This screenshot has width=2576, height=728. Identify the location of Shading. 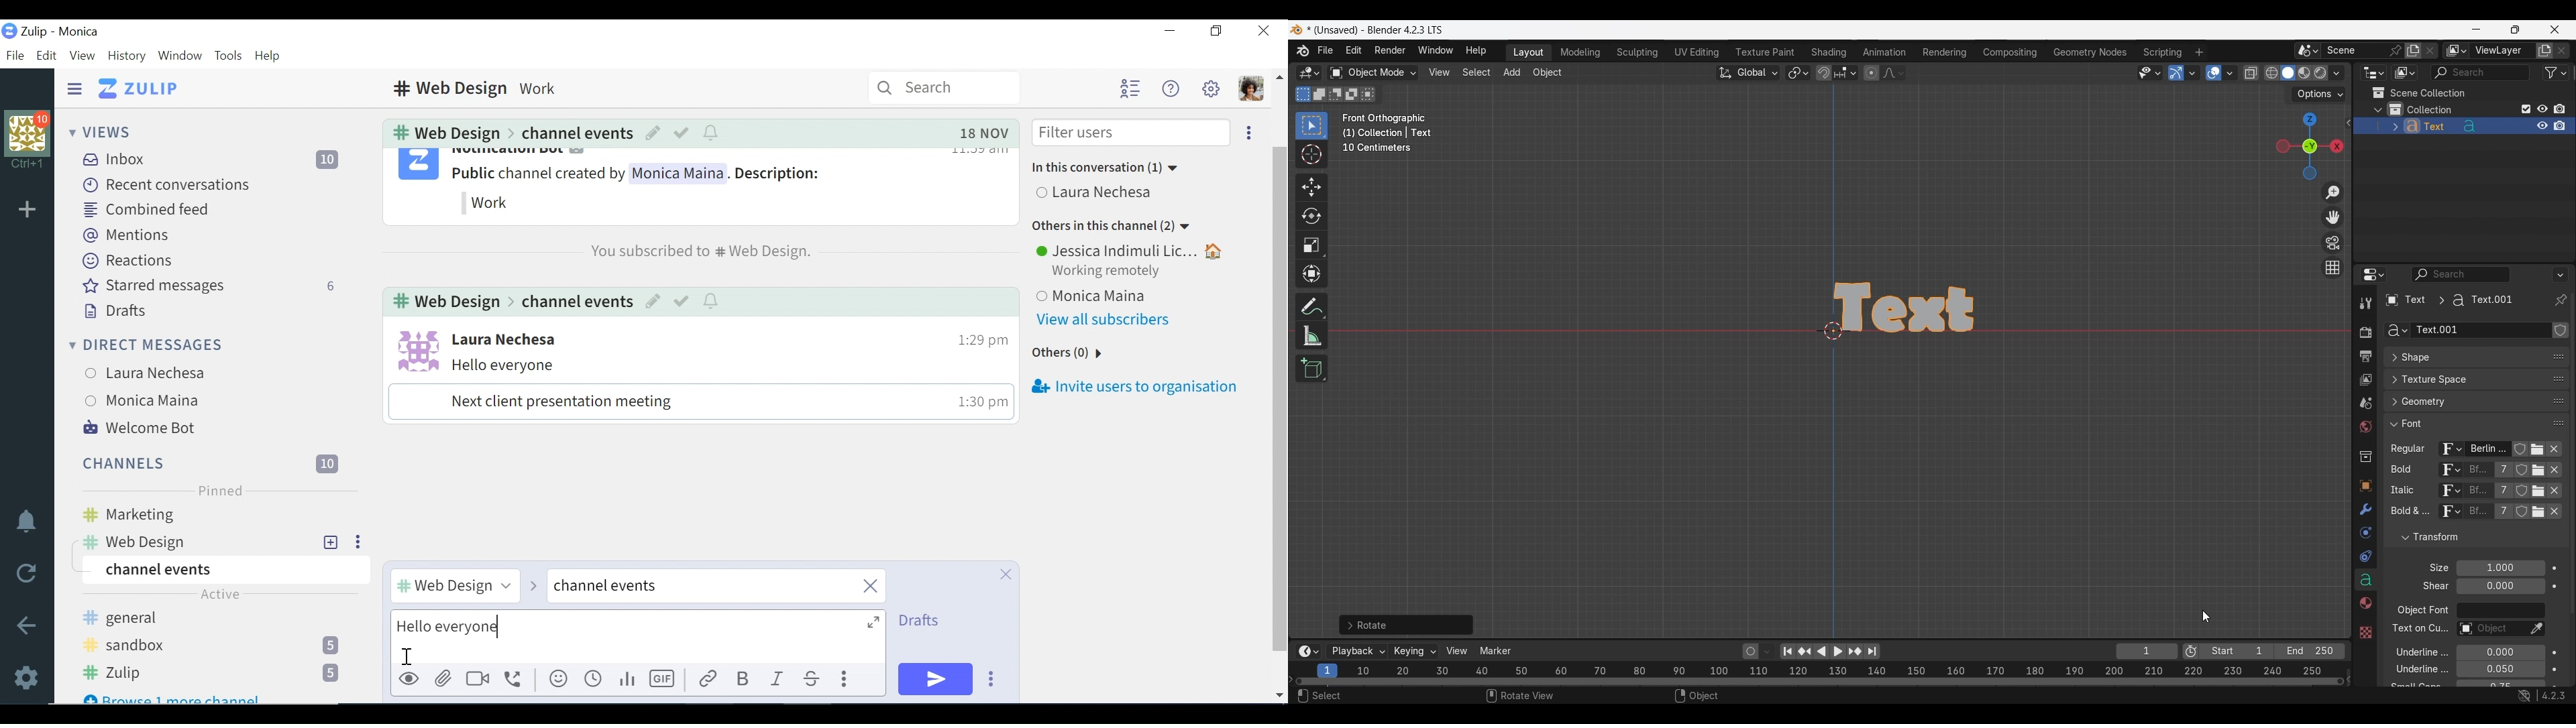
(2336, 73).